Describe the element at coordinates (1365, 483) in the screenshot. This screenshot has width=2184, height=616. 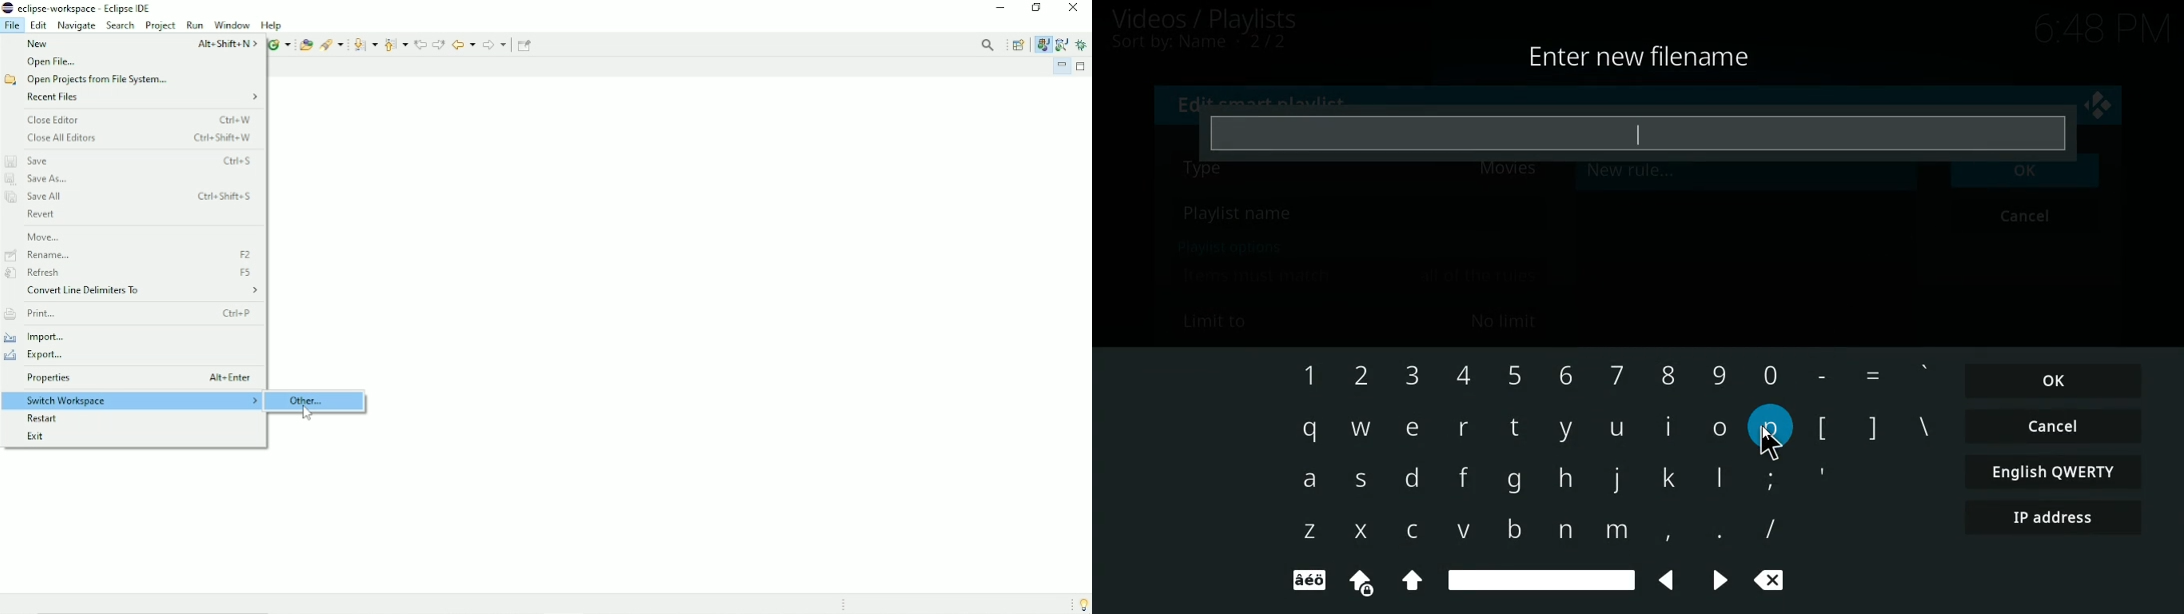
I see `S` at that location.